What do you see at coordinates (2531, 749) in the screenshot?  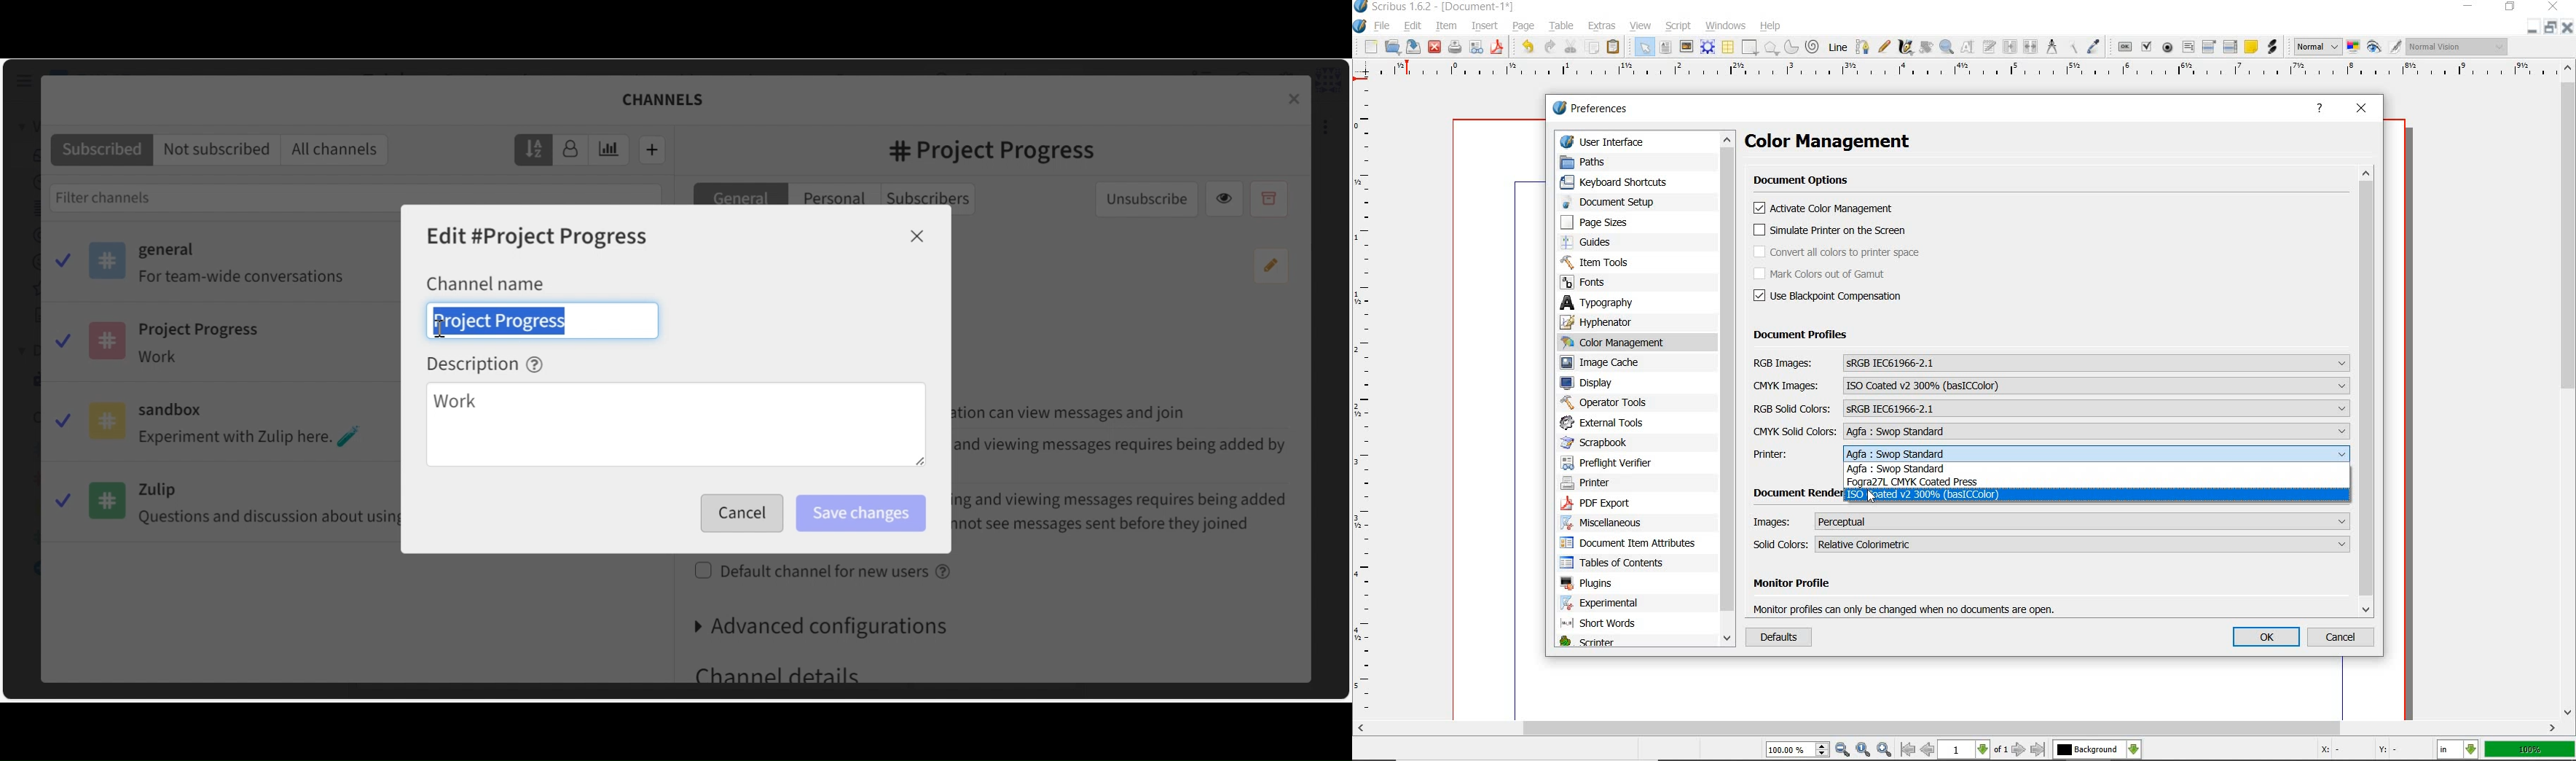 I see `zoom factor` at bounding box center [2531, 749].